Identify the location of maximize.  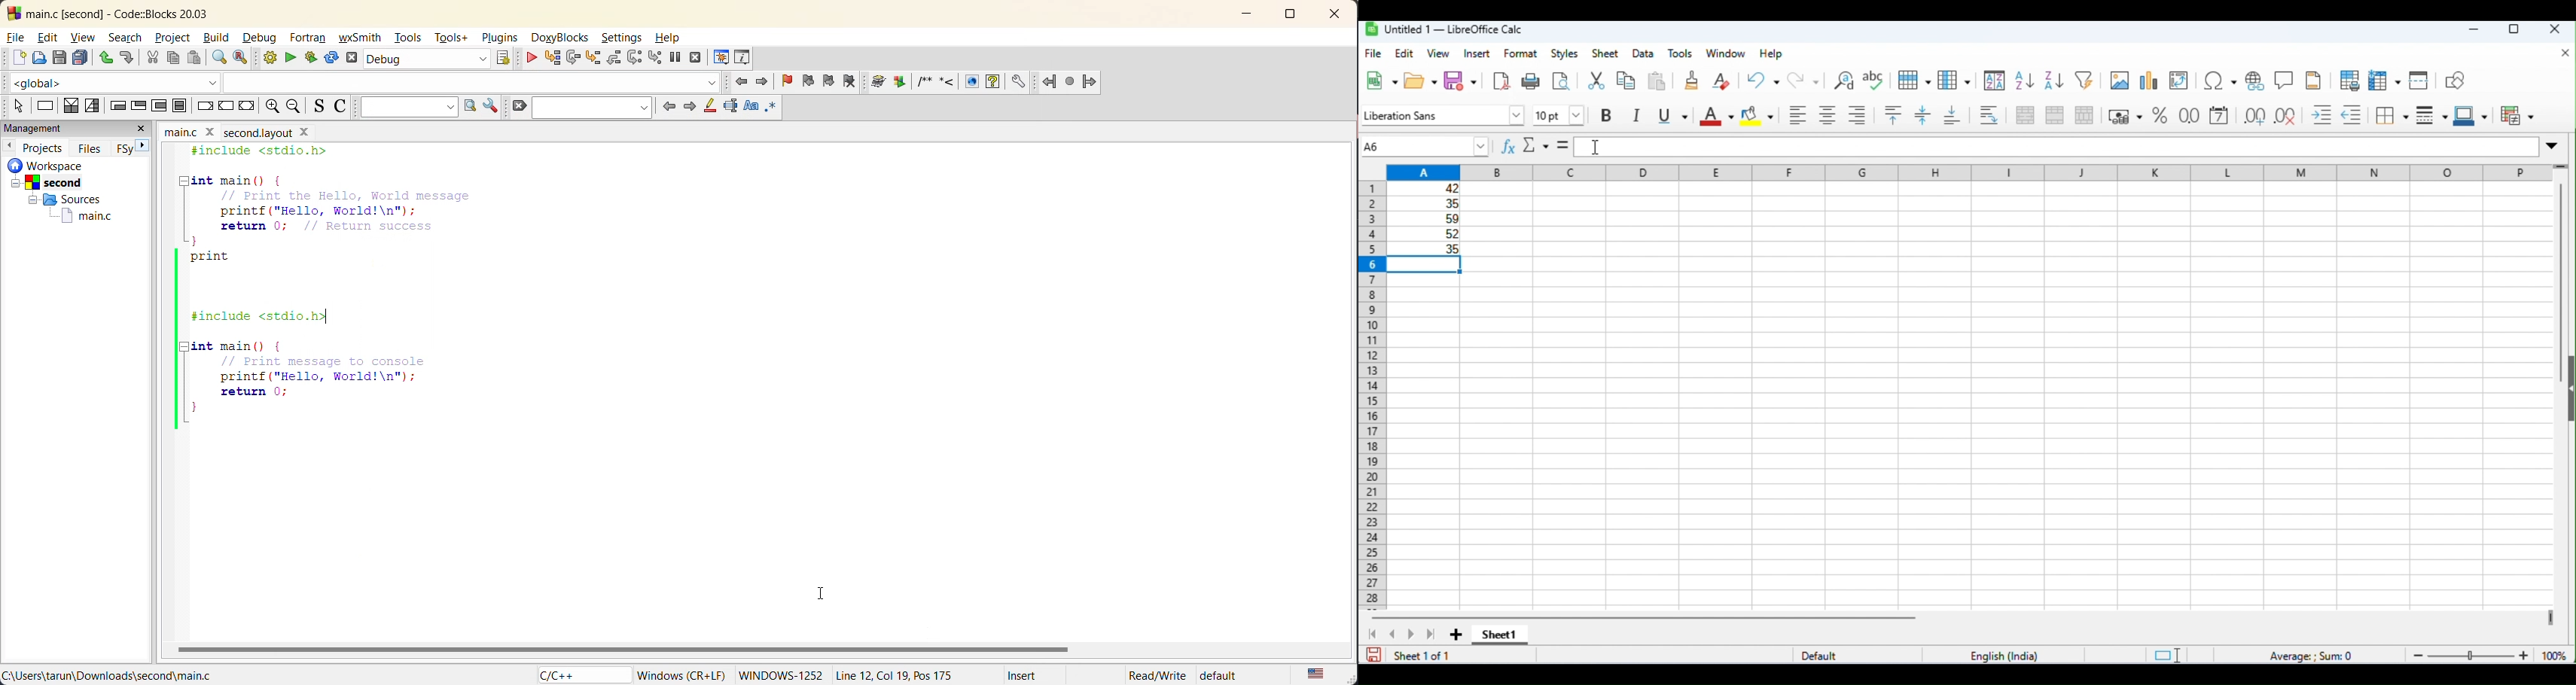
(2514, 30).